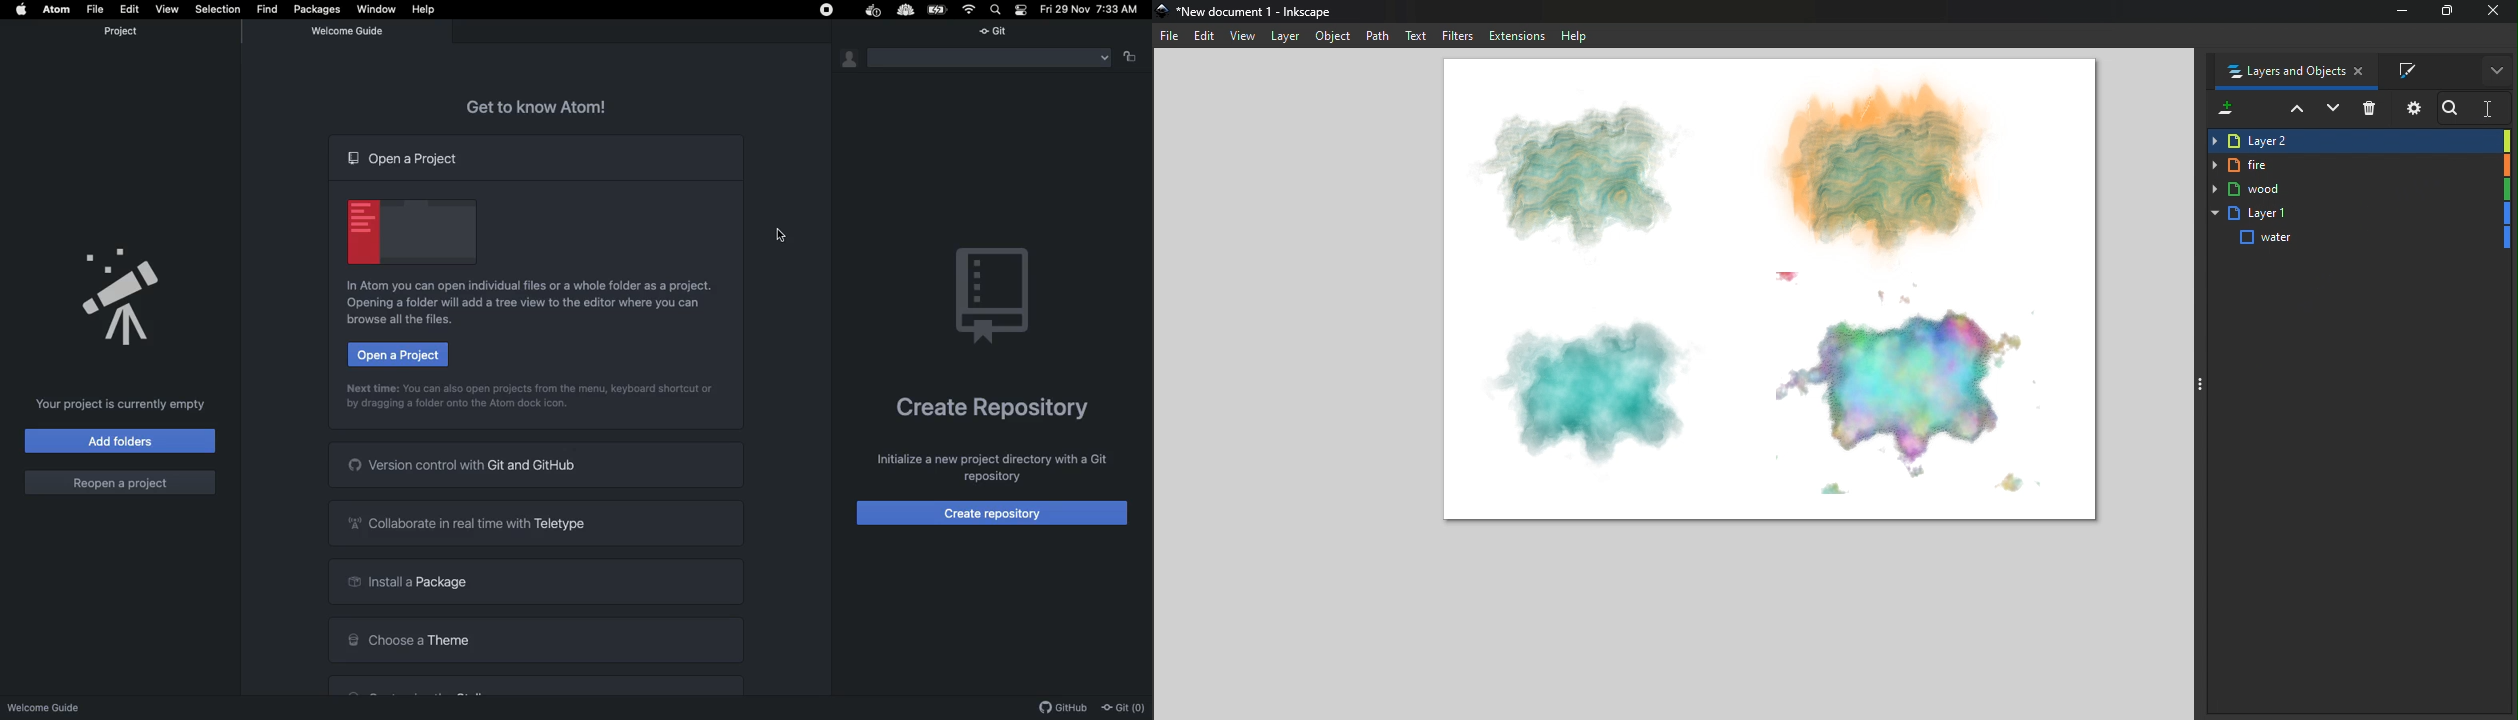 This screenshot has width=2520, height=728. Describe the element at coordinates (127, 10) in the screenshot. I see `Edit` at that location.